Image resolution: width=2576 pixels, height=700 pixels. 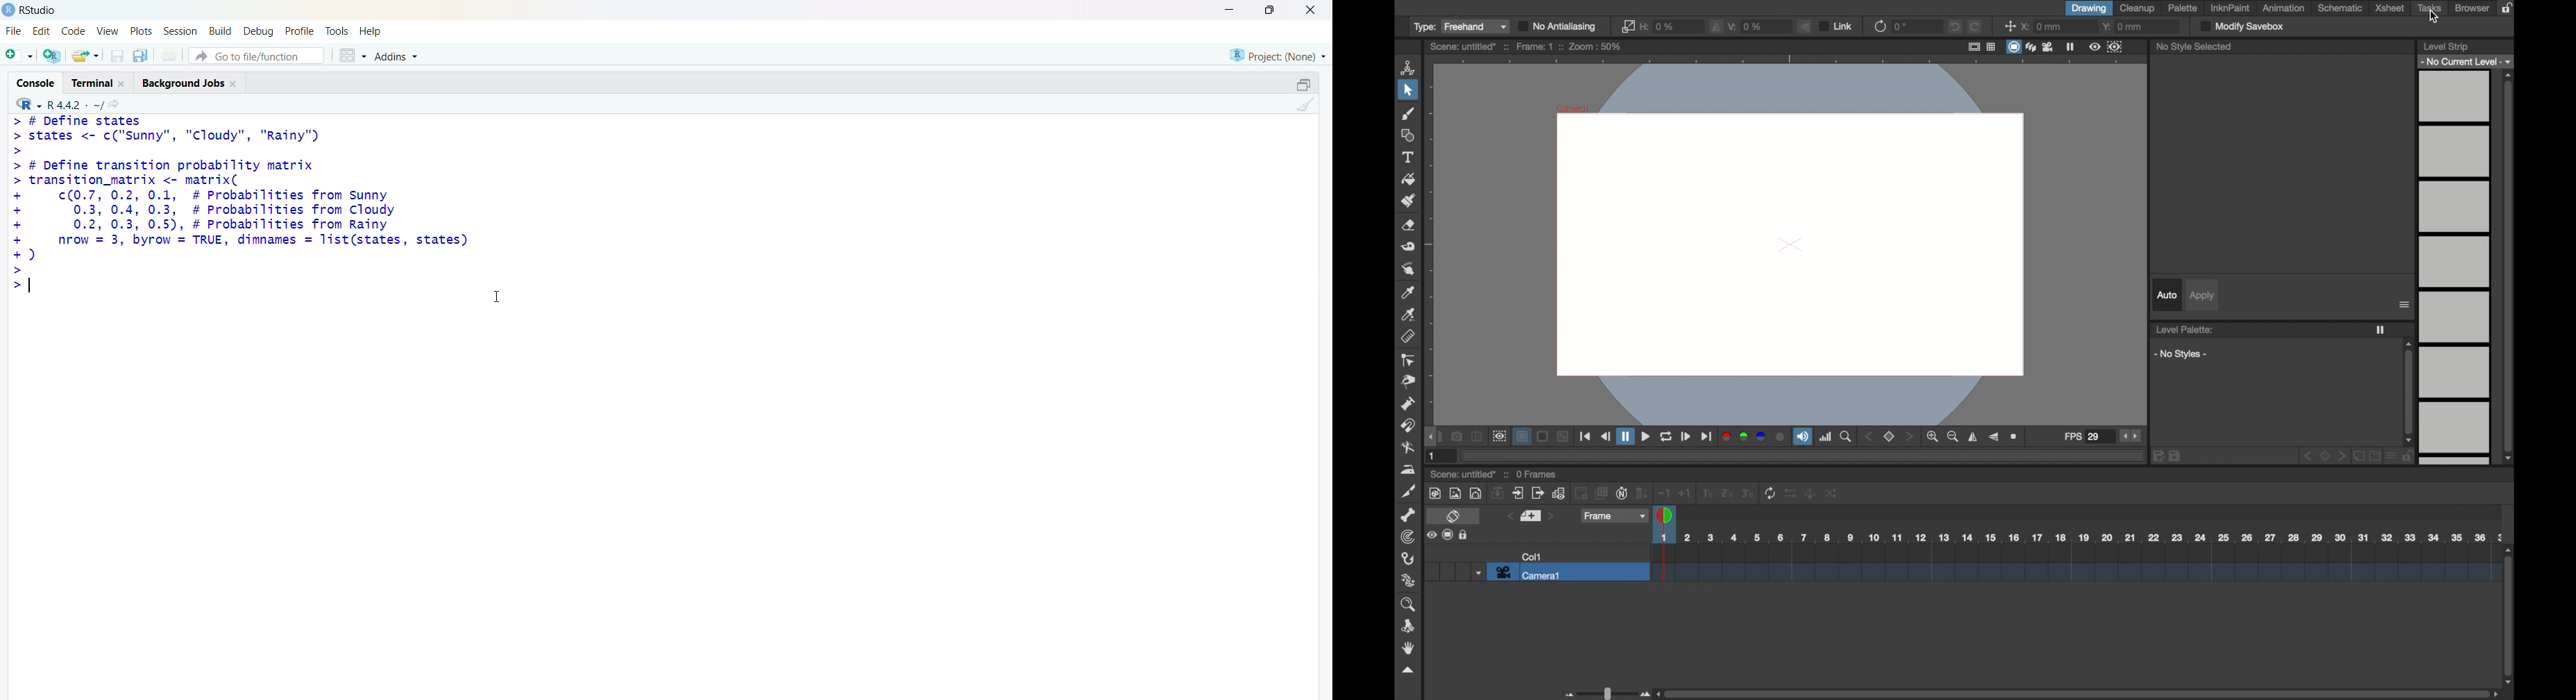 What do you see at coordinates (194, 83) in the screenshot?
I see `background jobs` at bounding box center [194, 83].